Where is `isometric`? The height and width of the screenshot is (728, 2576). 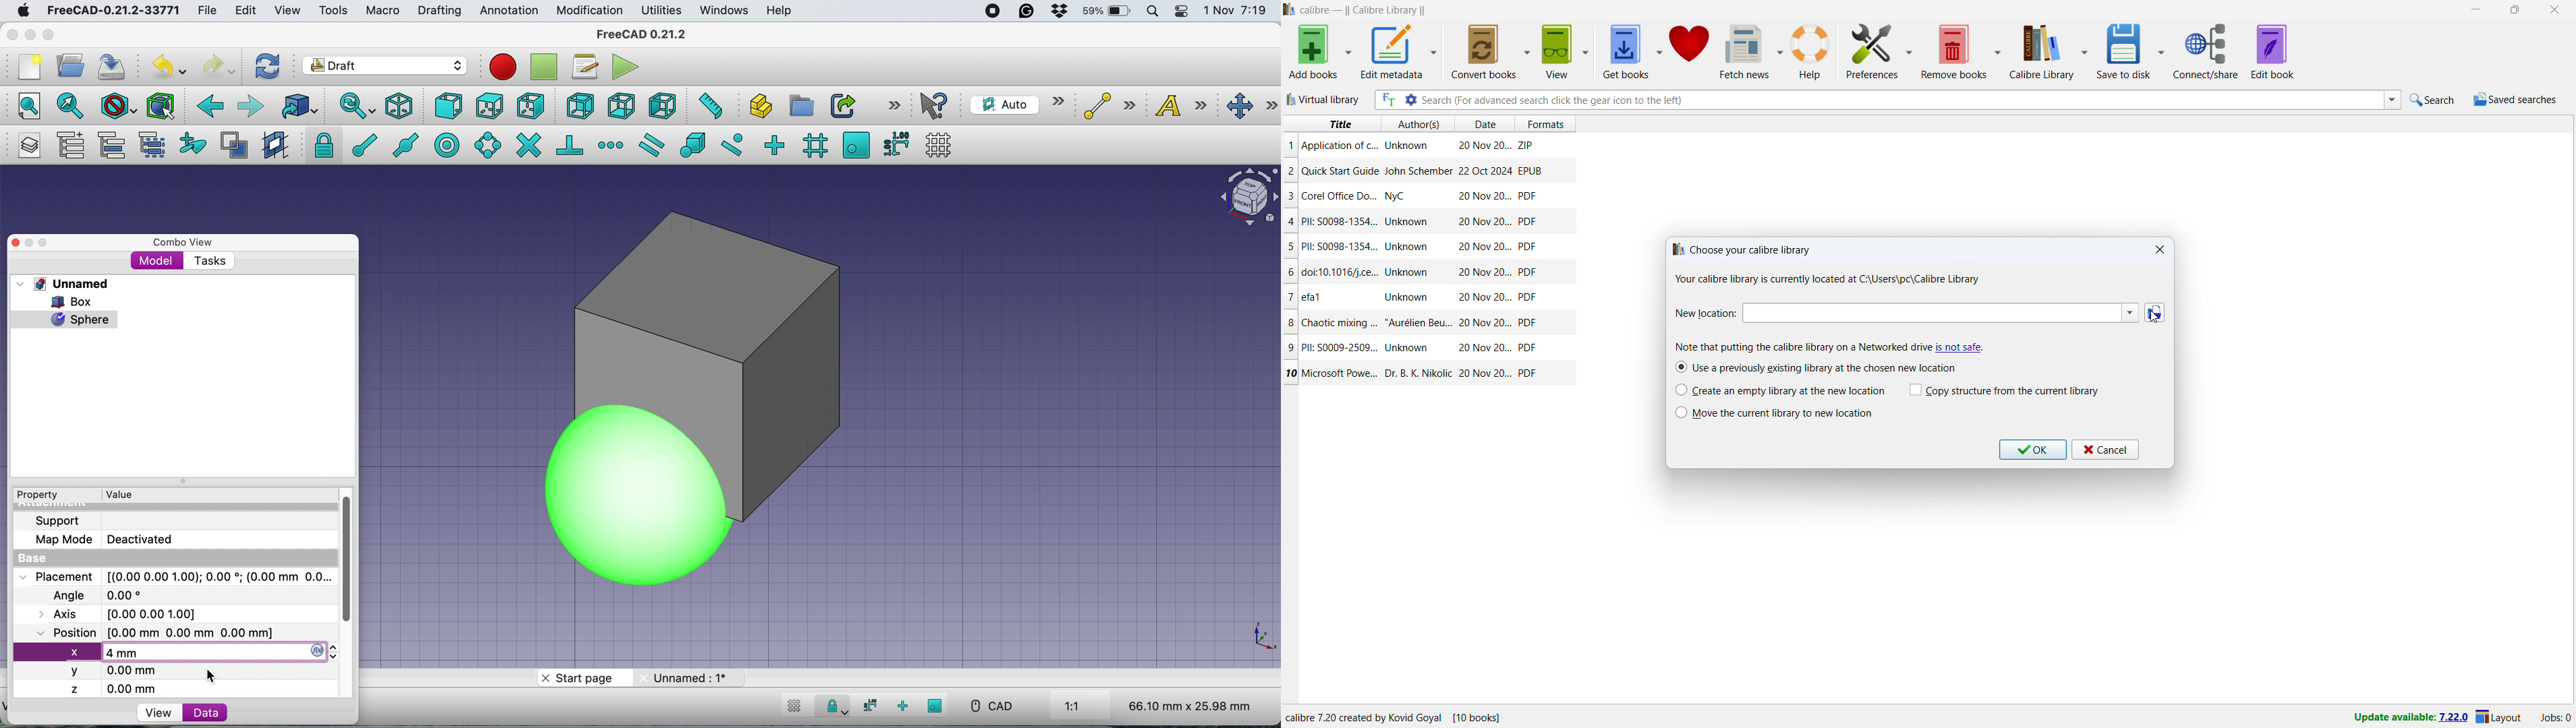 isometric is located at coordinates (403, 106).